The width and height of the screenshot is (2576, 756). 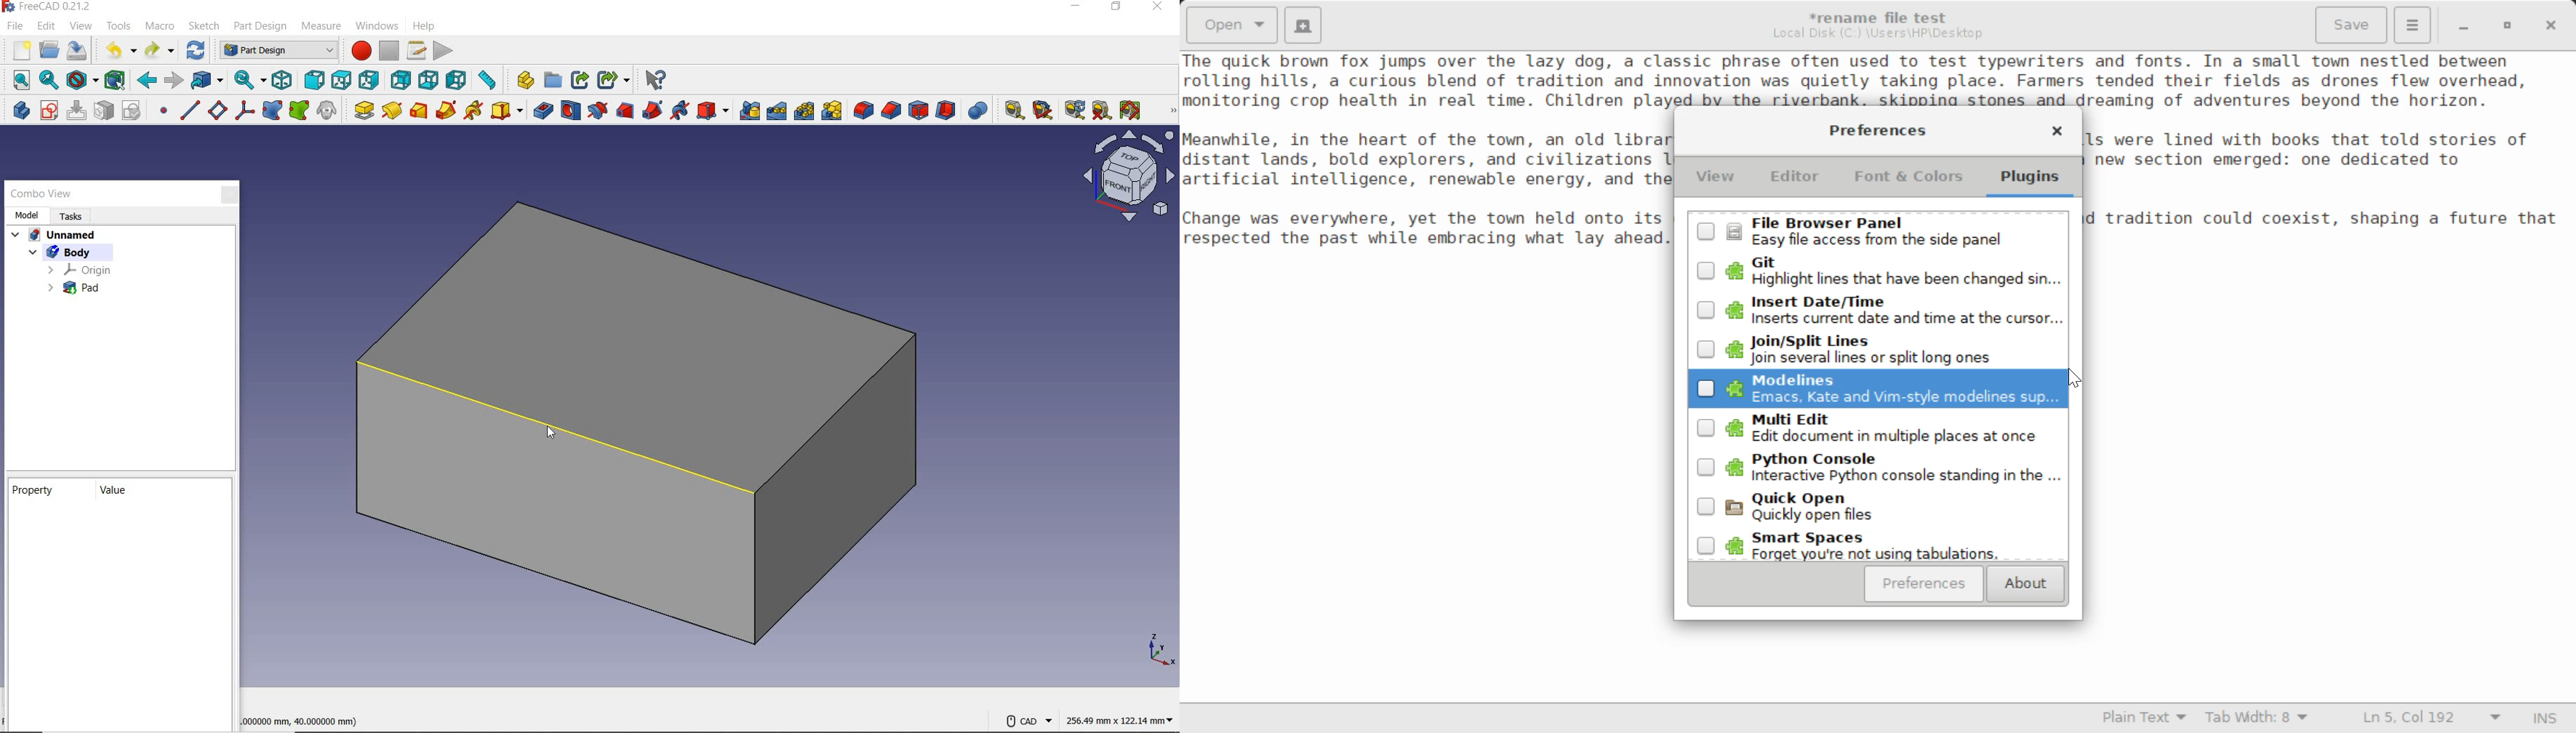 I want to click on create a local coordinate system, so click(x=242, y=110).